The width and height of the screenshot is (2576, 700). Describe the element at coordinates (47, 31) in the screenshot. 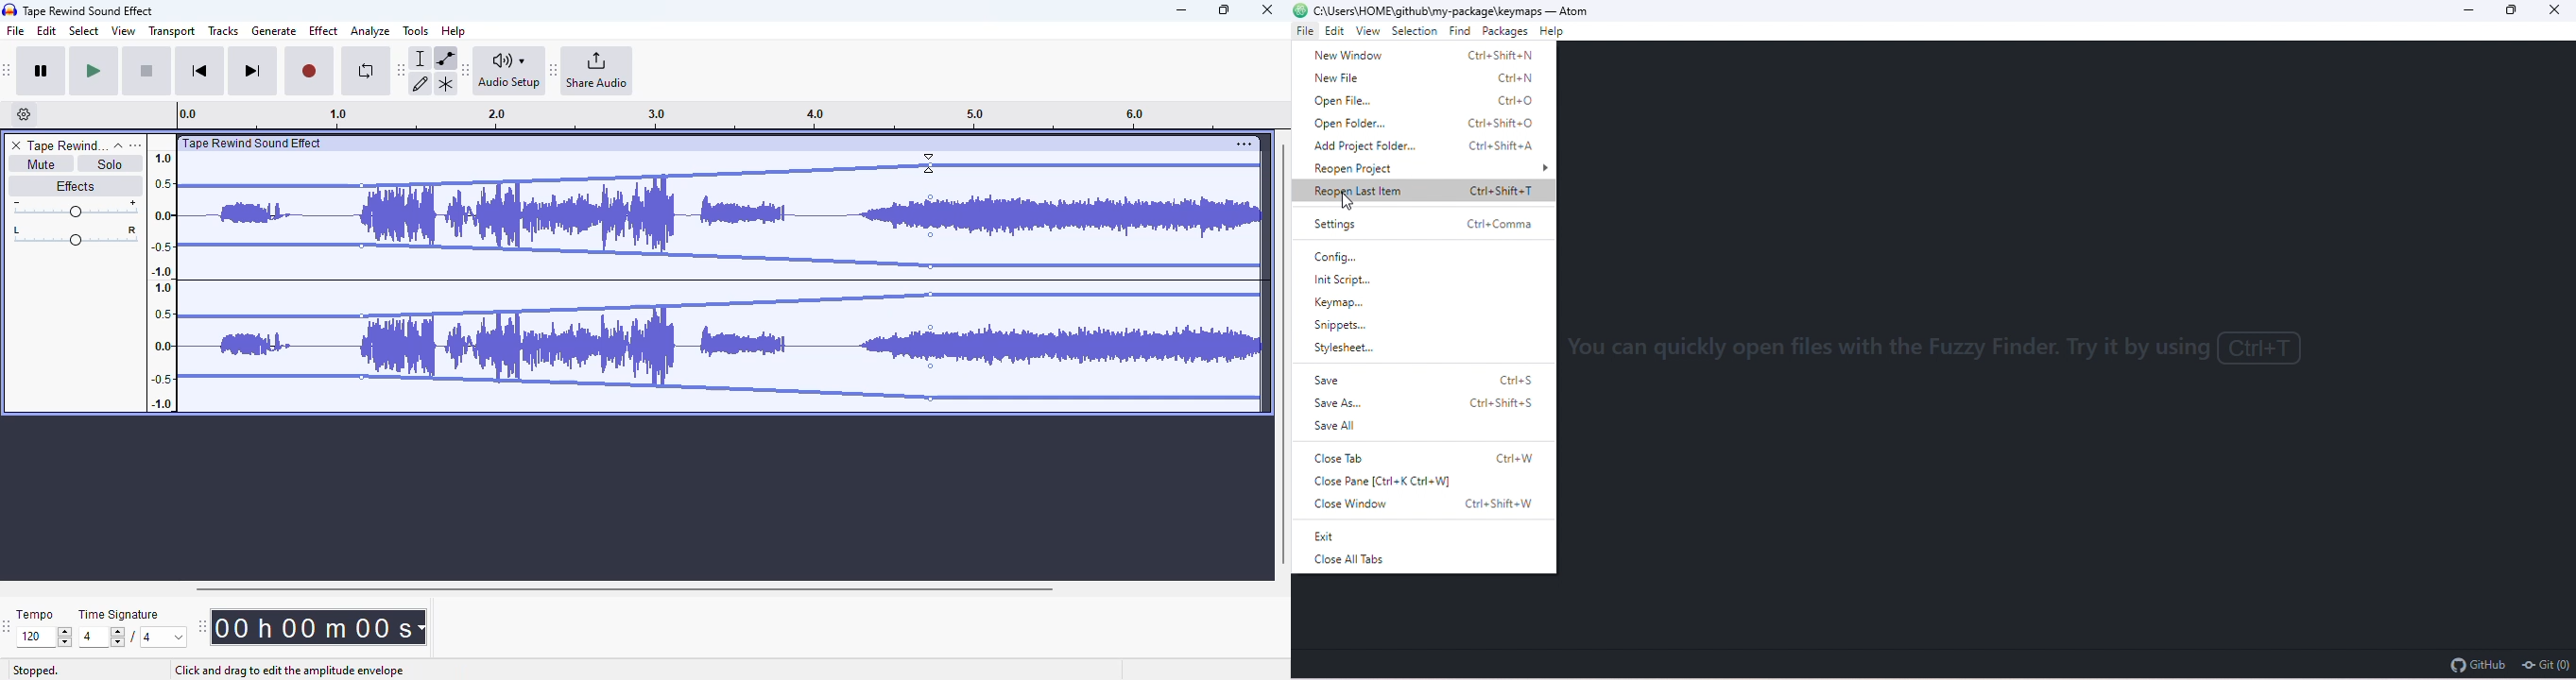

I see `edit` at that location.